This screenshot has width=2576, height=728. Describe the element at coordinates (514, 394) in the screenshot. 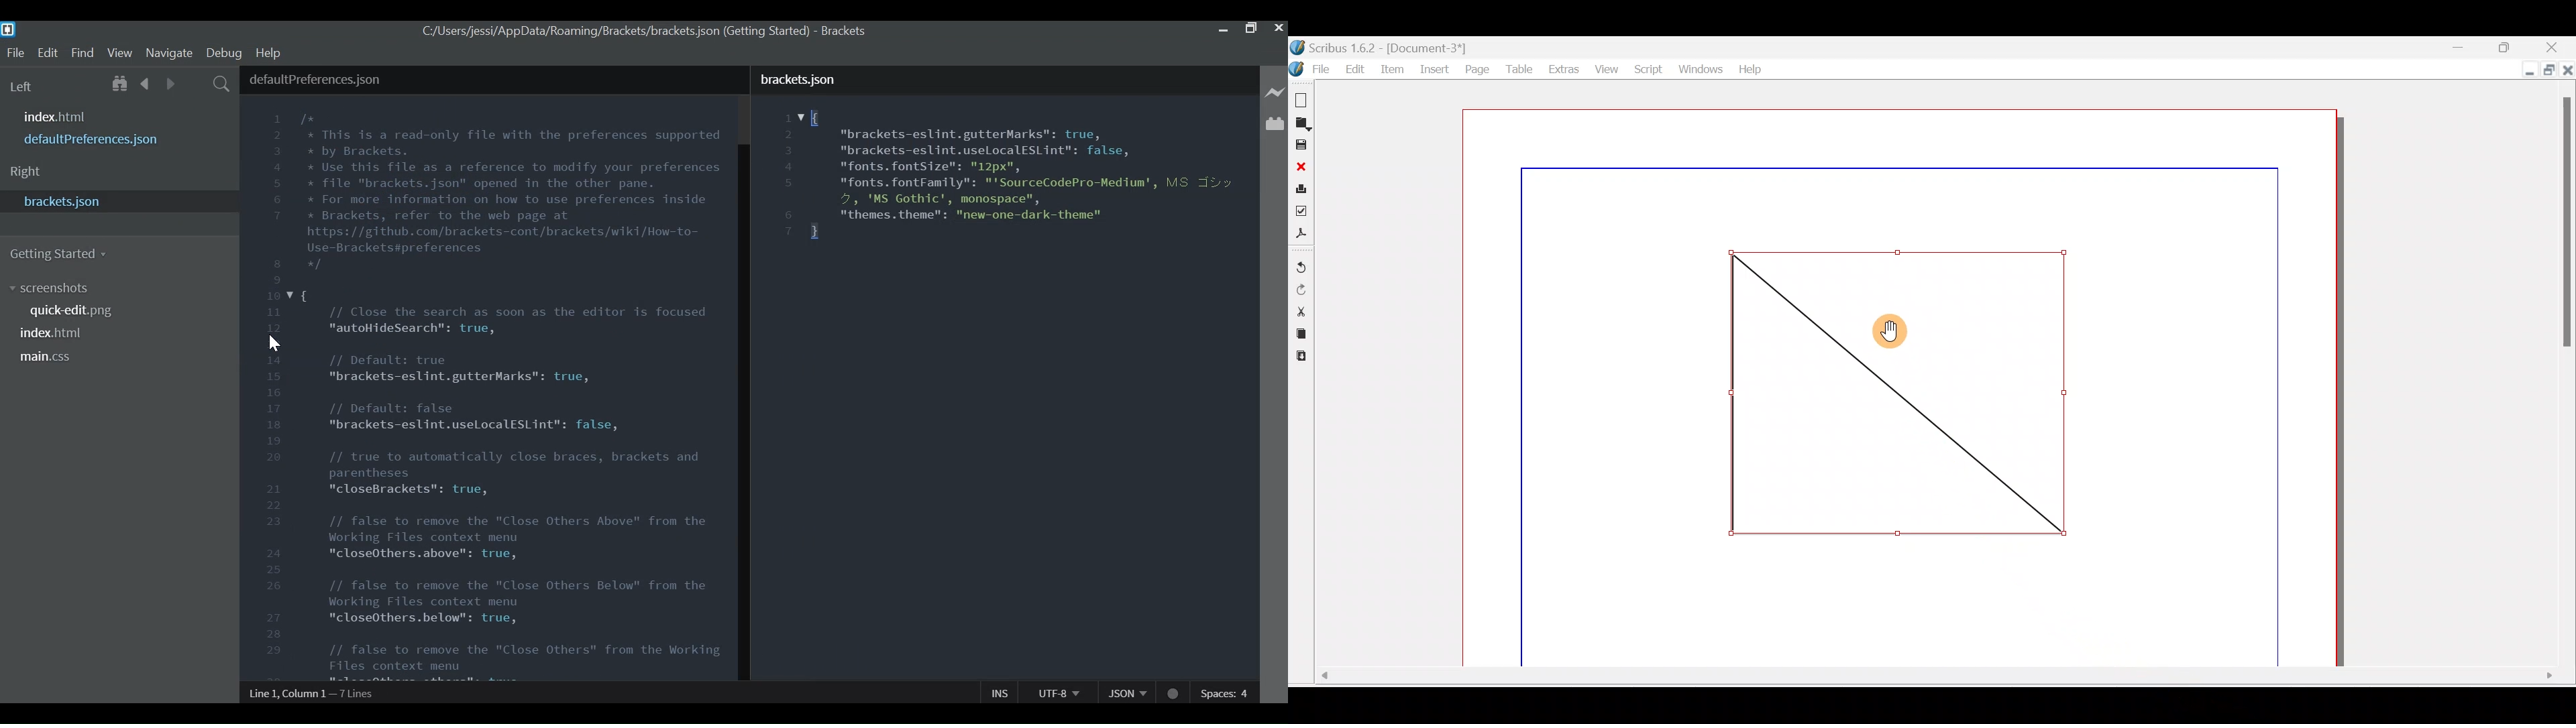

I see `/%
* This is a read-only file with the preferences supported
* by Brackets.
* Use this file as a reference to modify your preferences
* file "brackets.json" opened in the other pane.
* For more information on how to use preferences inside
x Brackets, refer to the web page at
https: //github.com/brackets-cont/brackets/wiki/How-to-
Use-Brackets#preferences
*/
{
// Close the search as soon as the editor is focused
"autoHideSearch": true,
// Default: true
"brackets-eslint.gutterMarks": true,
// Default: false
"brackets-eslint.uselocalESLint": false,
// true to automatically close braces, brackets and
parentheses
"closeBrackets": true,
// false to remove the "Close Others Above" from the
Working Files context menu
"closeOthers.above": true,
// false to remove the "Close Others Below" from the
Working Files context menu
"closeOthers.below": true,
// false to remove the "Close Others" from the Working
Files context menu` at that location.